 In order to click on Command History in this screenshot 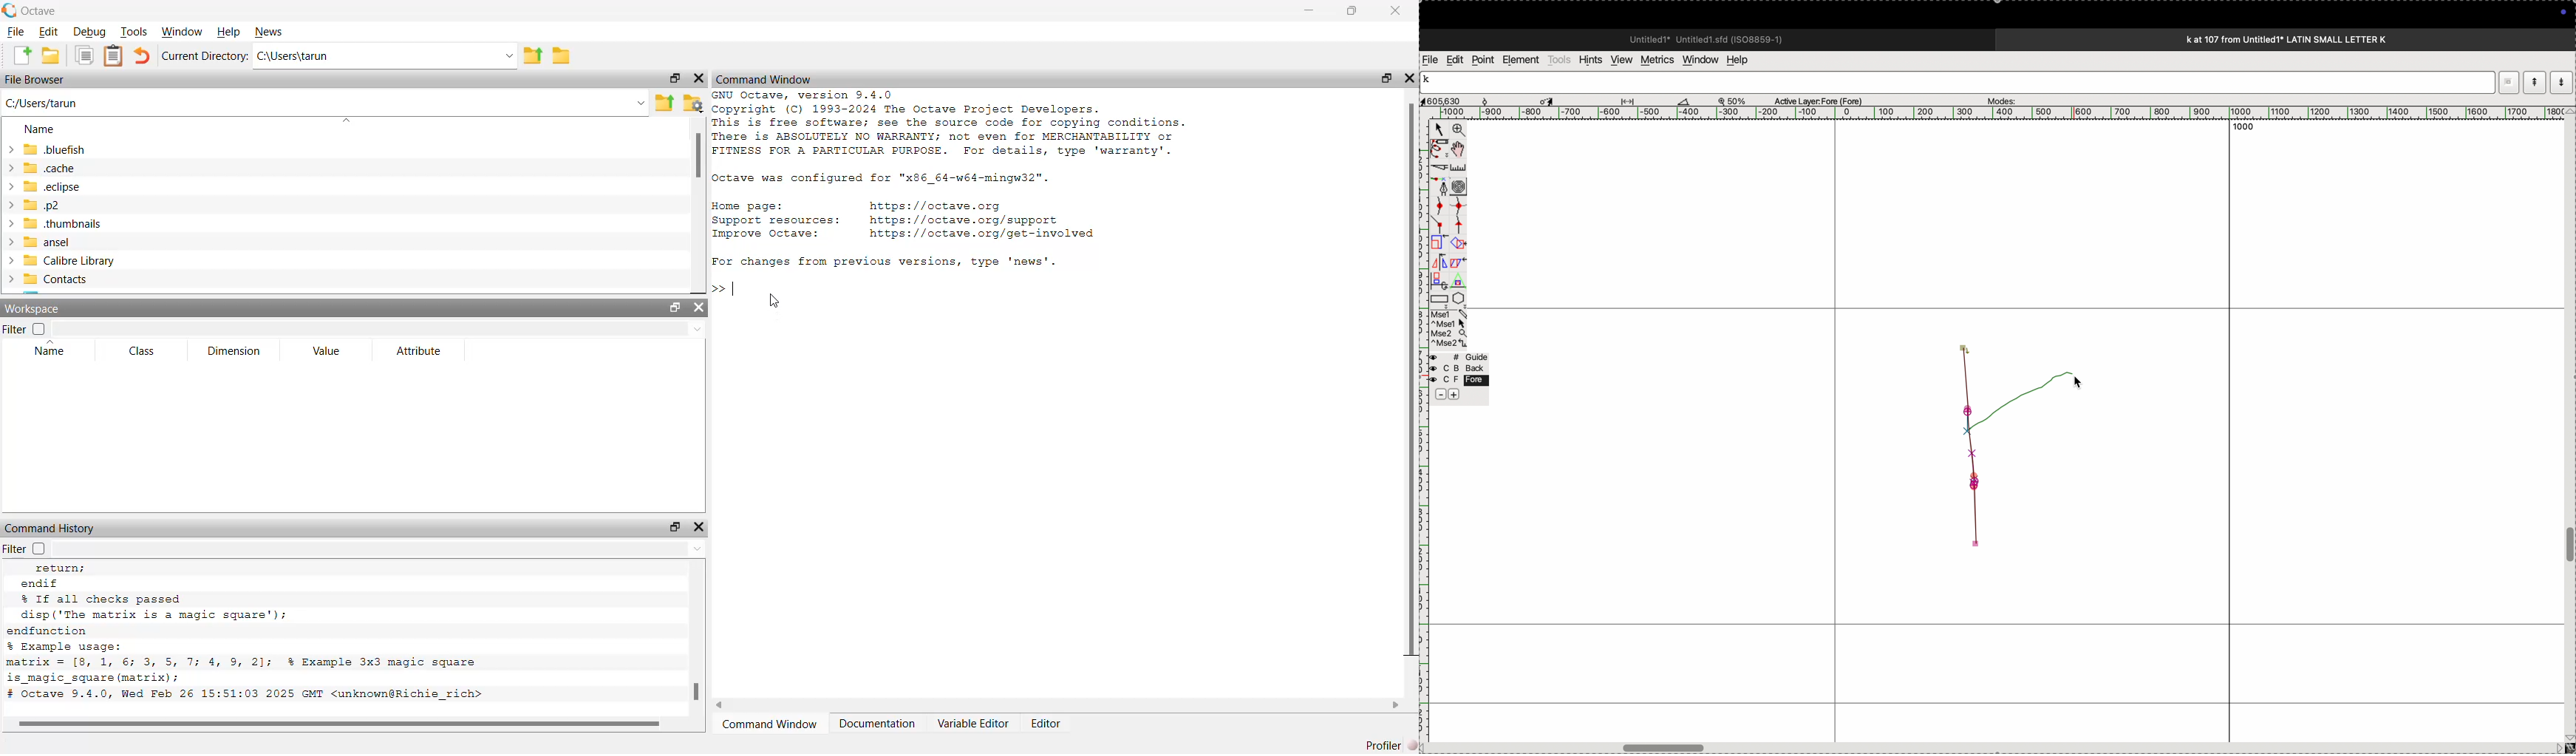, I will do `click(52, 529)`.